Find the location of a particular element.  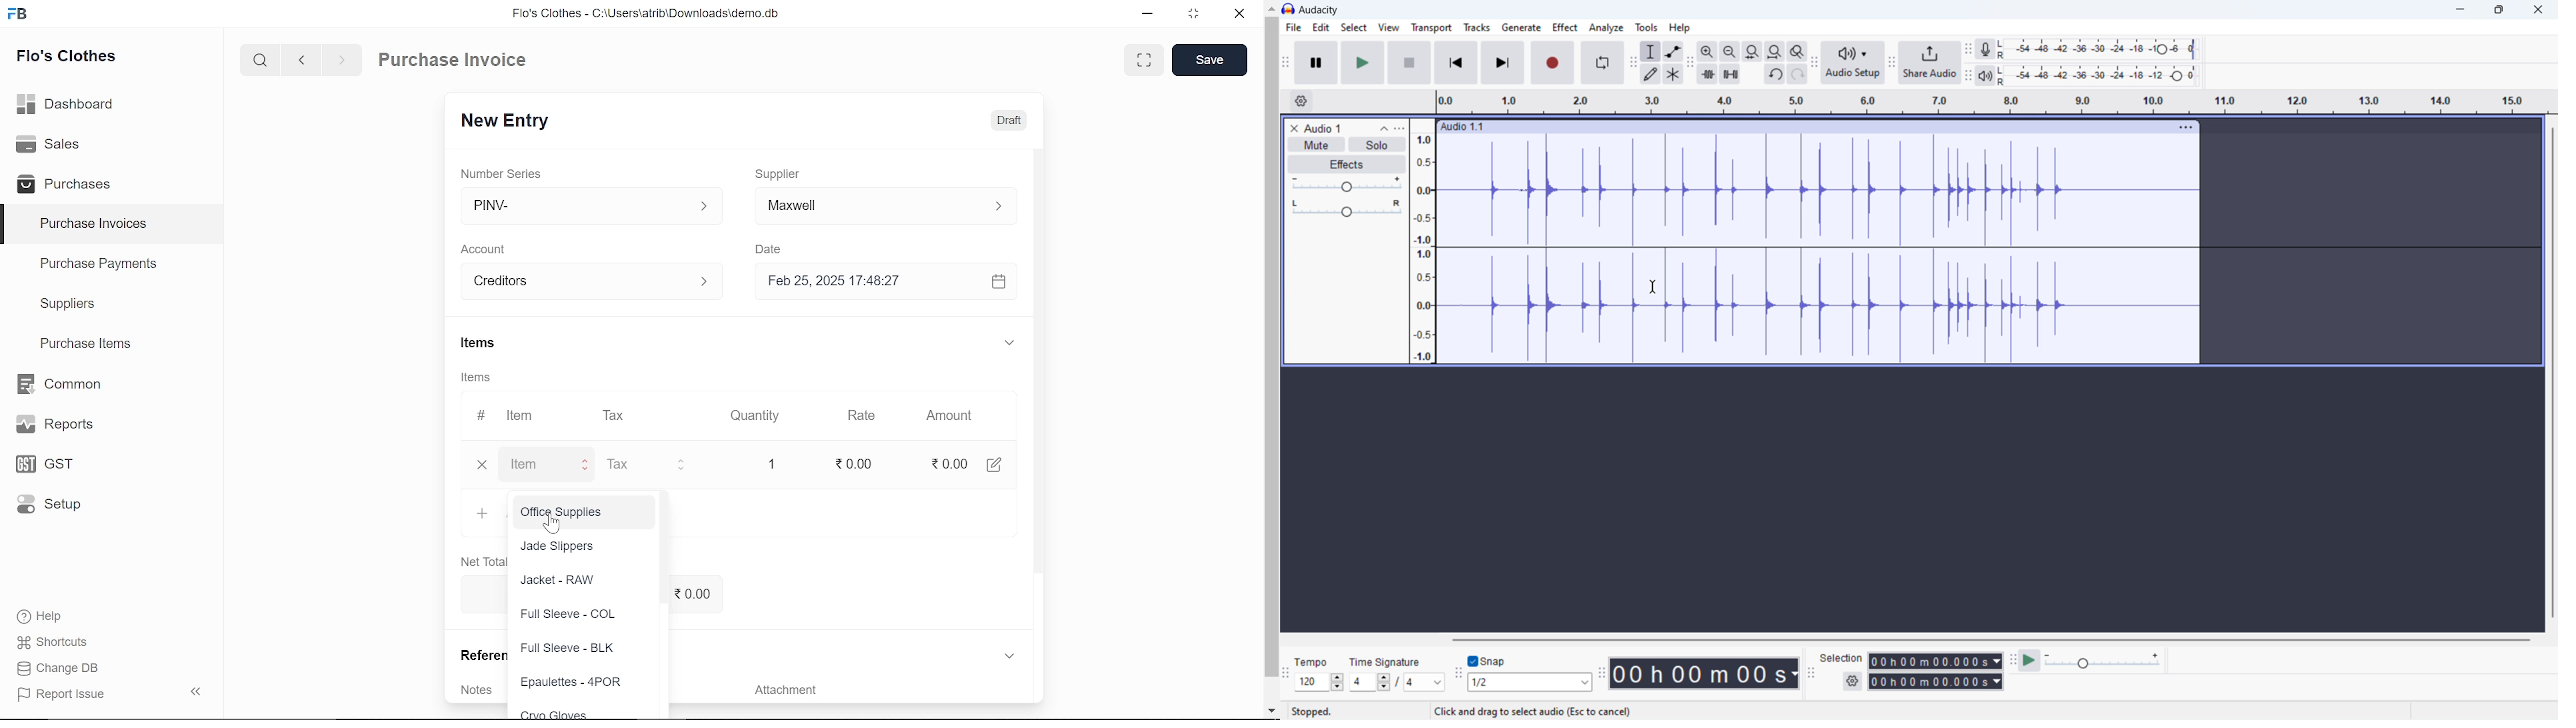

input Item is located at coordinates (550, 464).